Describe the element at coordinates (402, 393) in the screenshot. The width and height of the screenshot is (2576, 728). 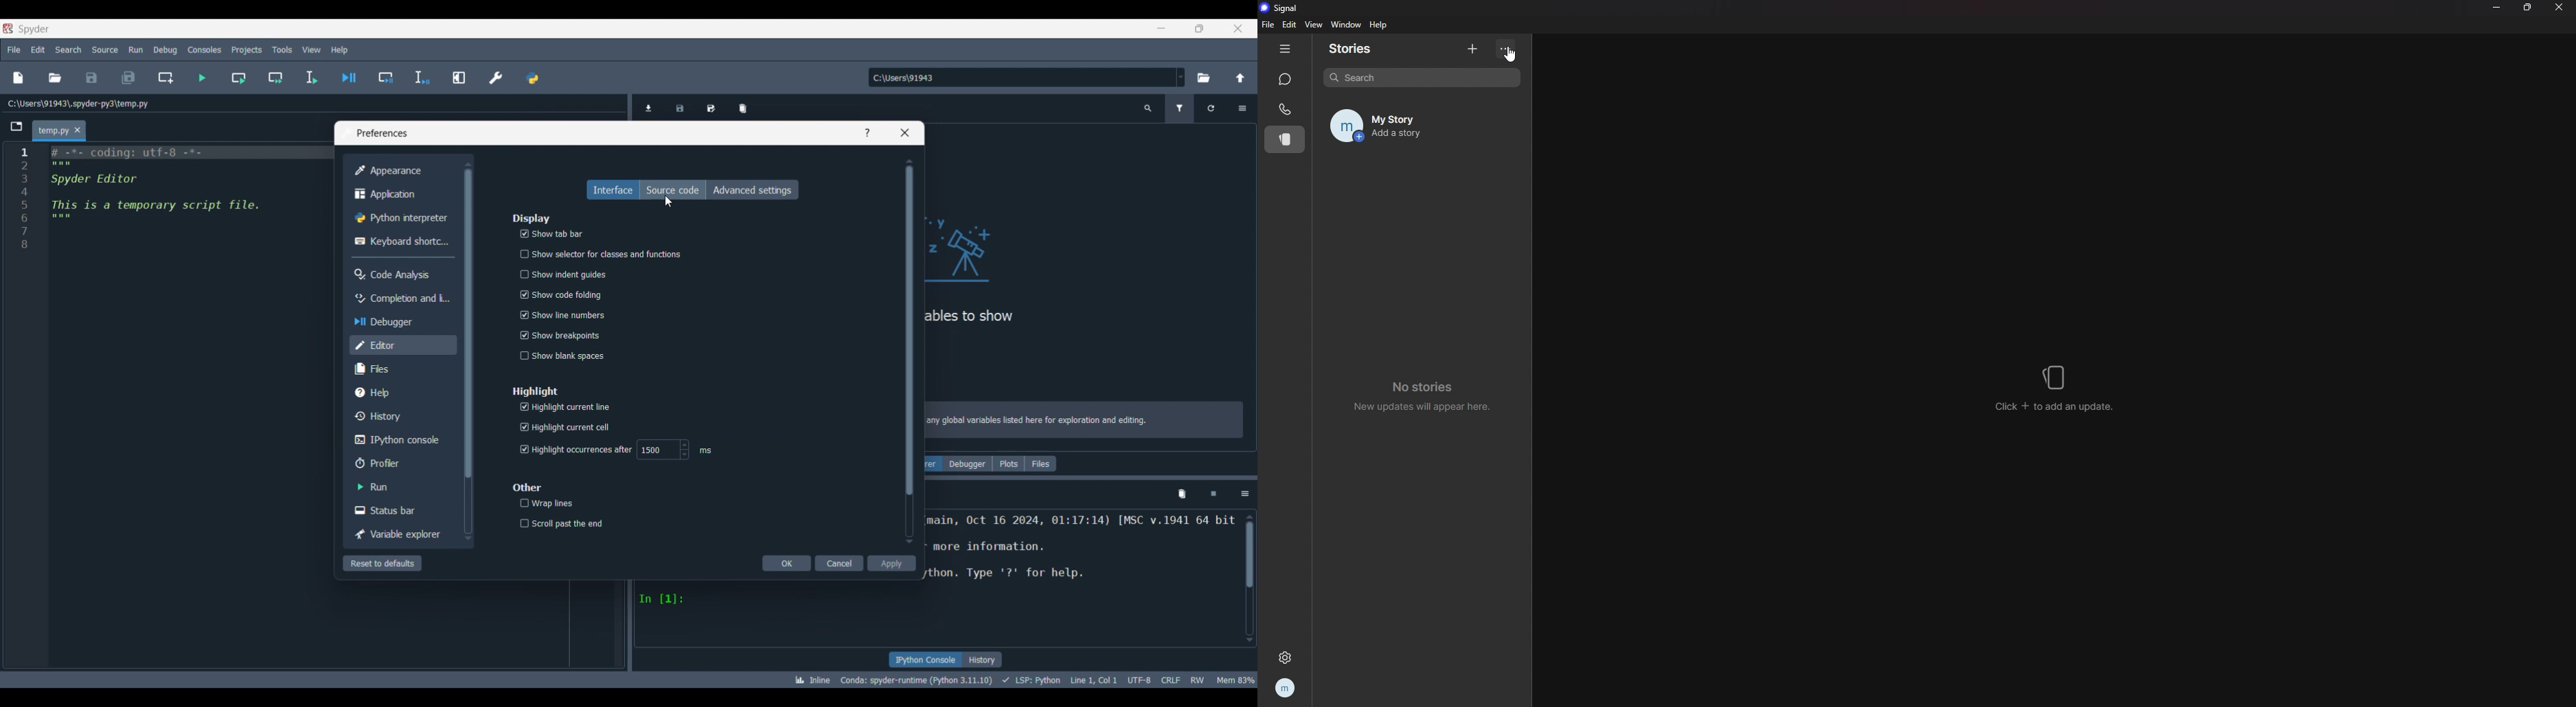
I see `Help` at that location.